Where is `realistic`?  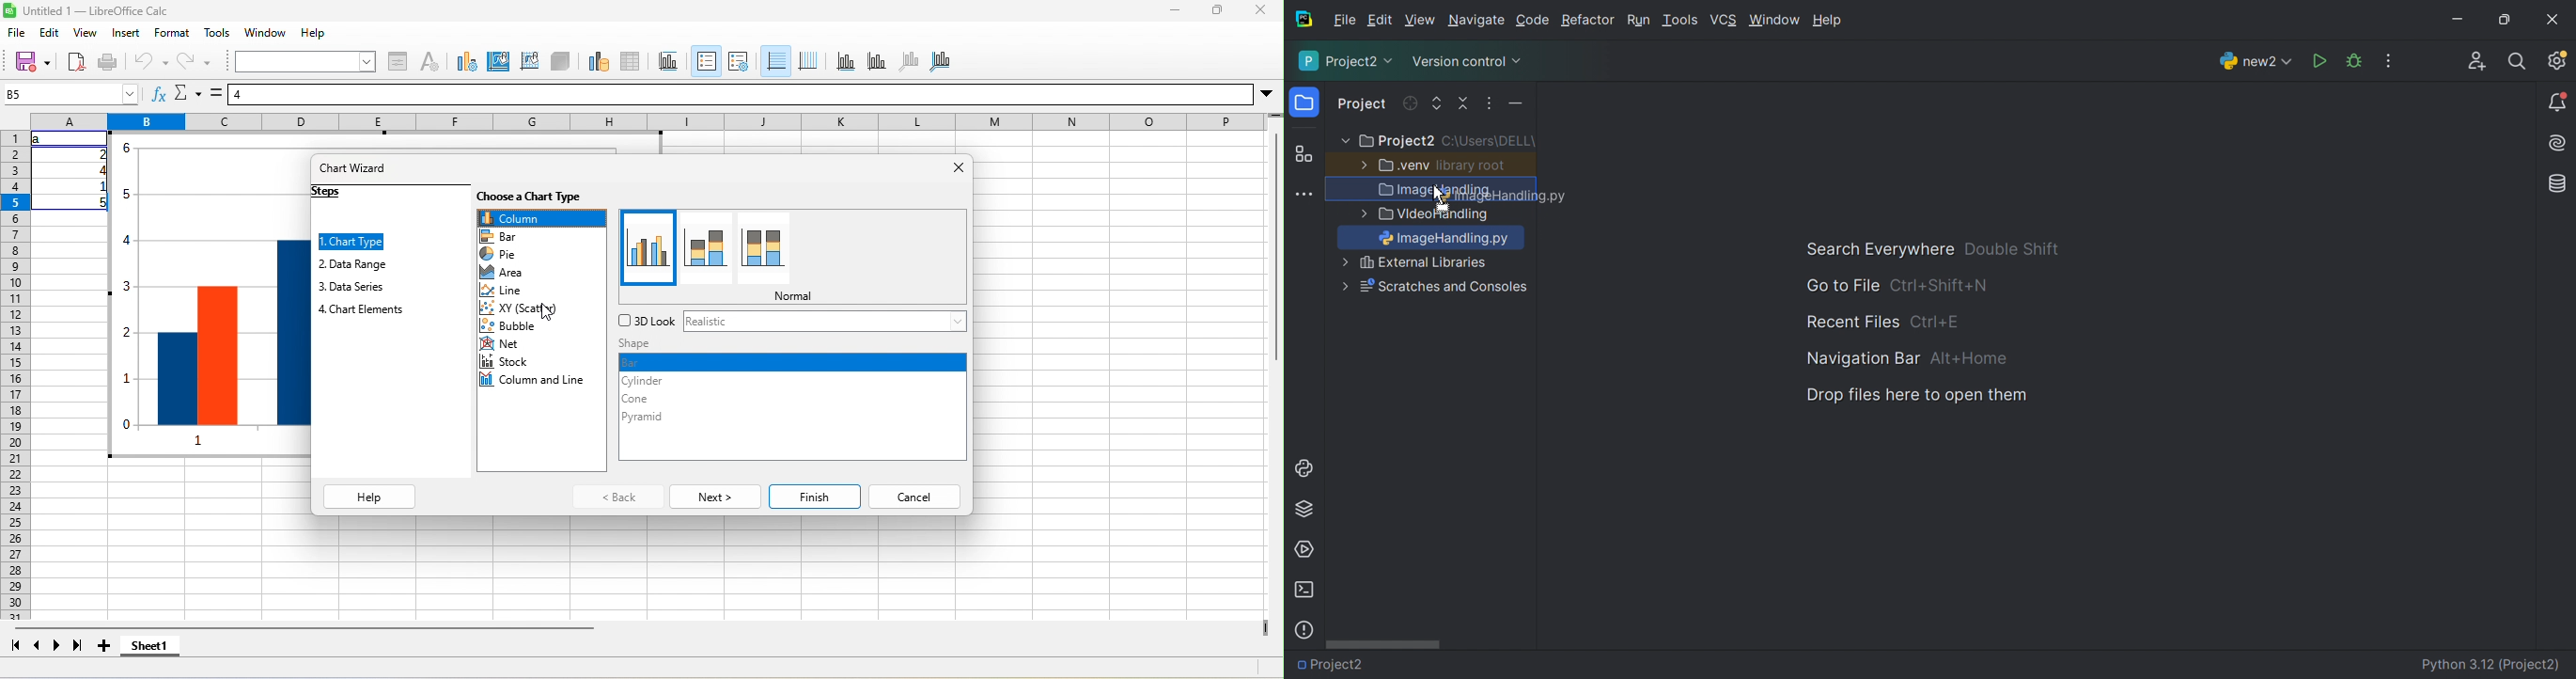 realistic is located at coordinates (816, 321).